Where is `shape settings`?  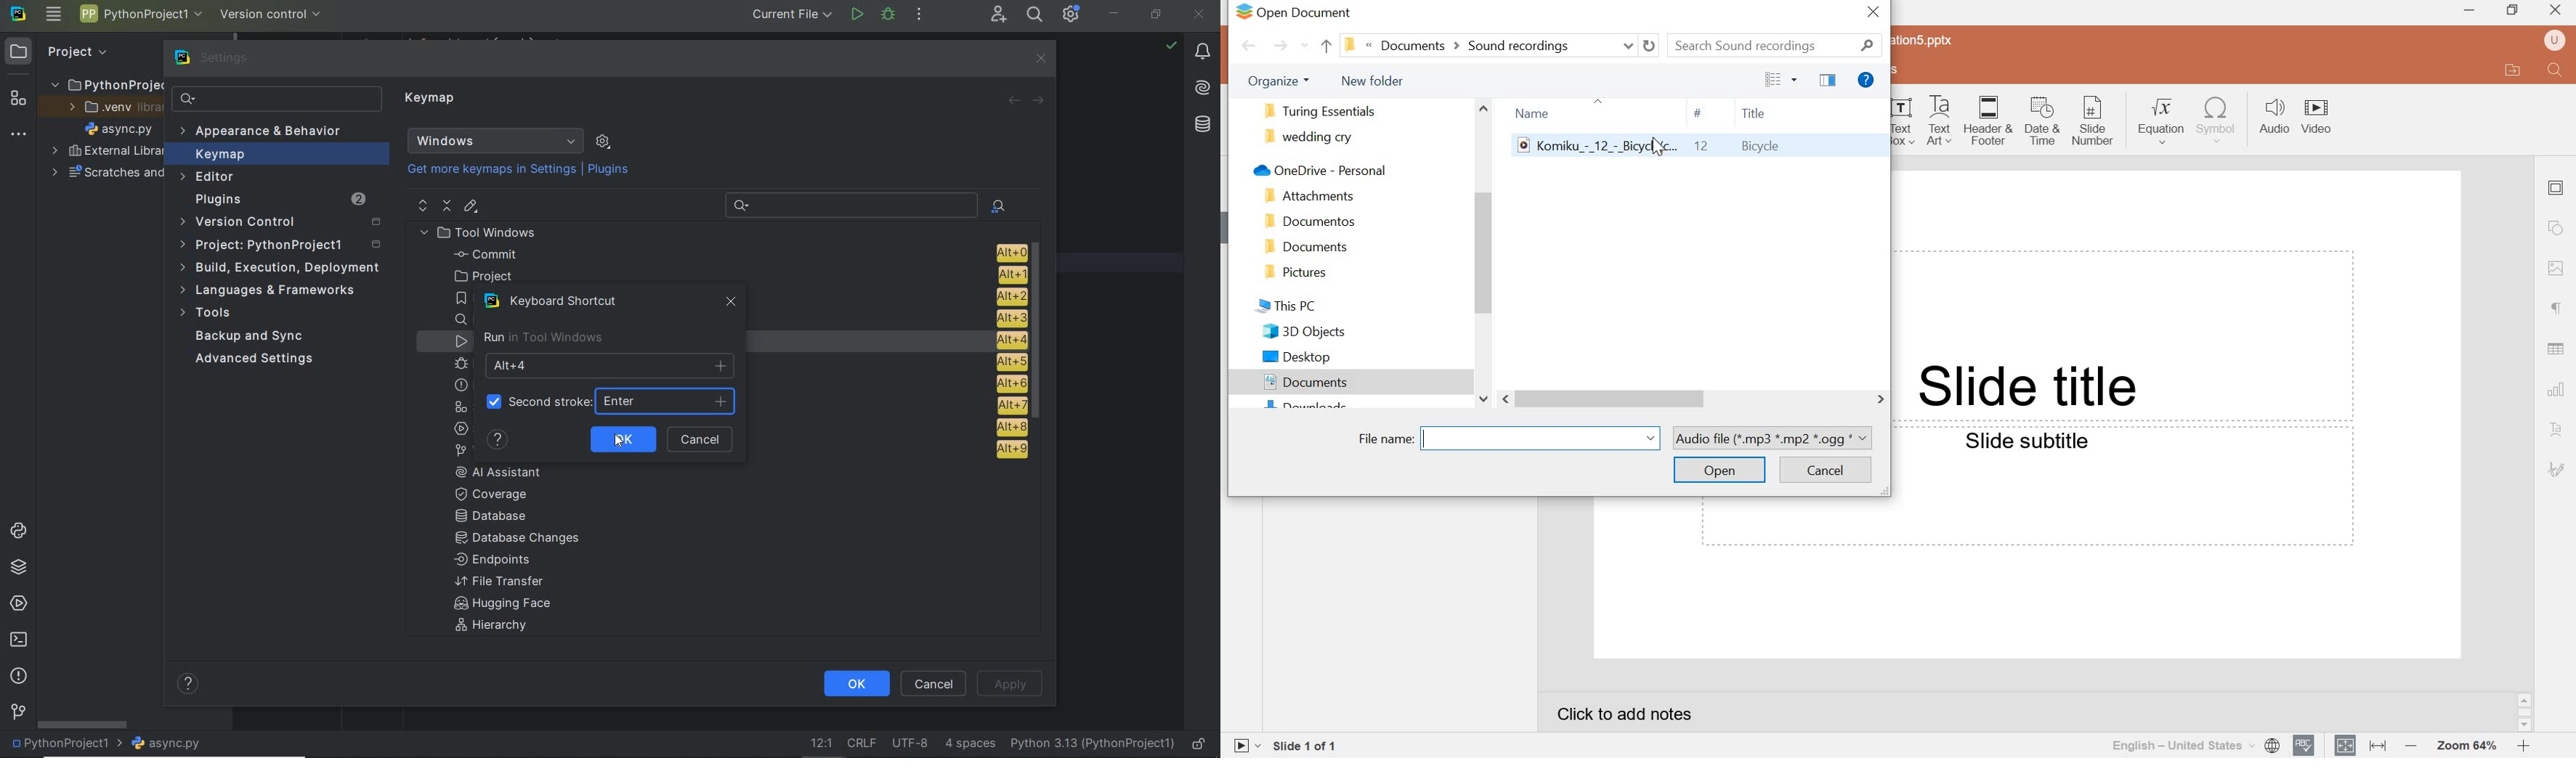
shape settings is located at coordinates (2554, 229).